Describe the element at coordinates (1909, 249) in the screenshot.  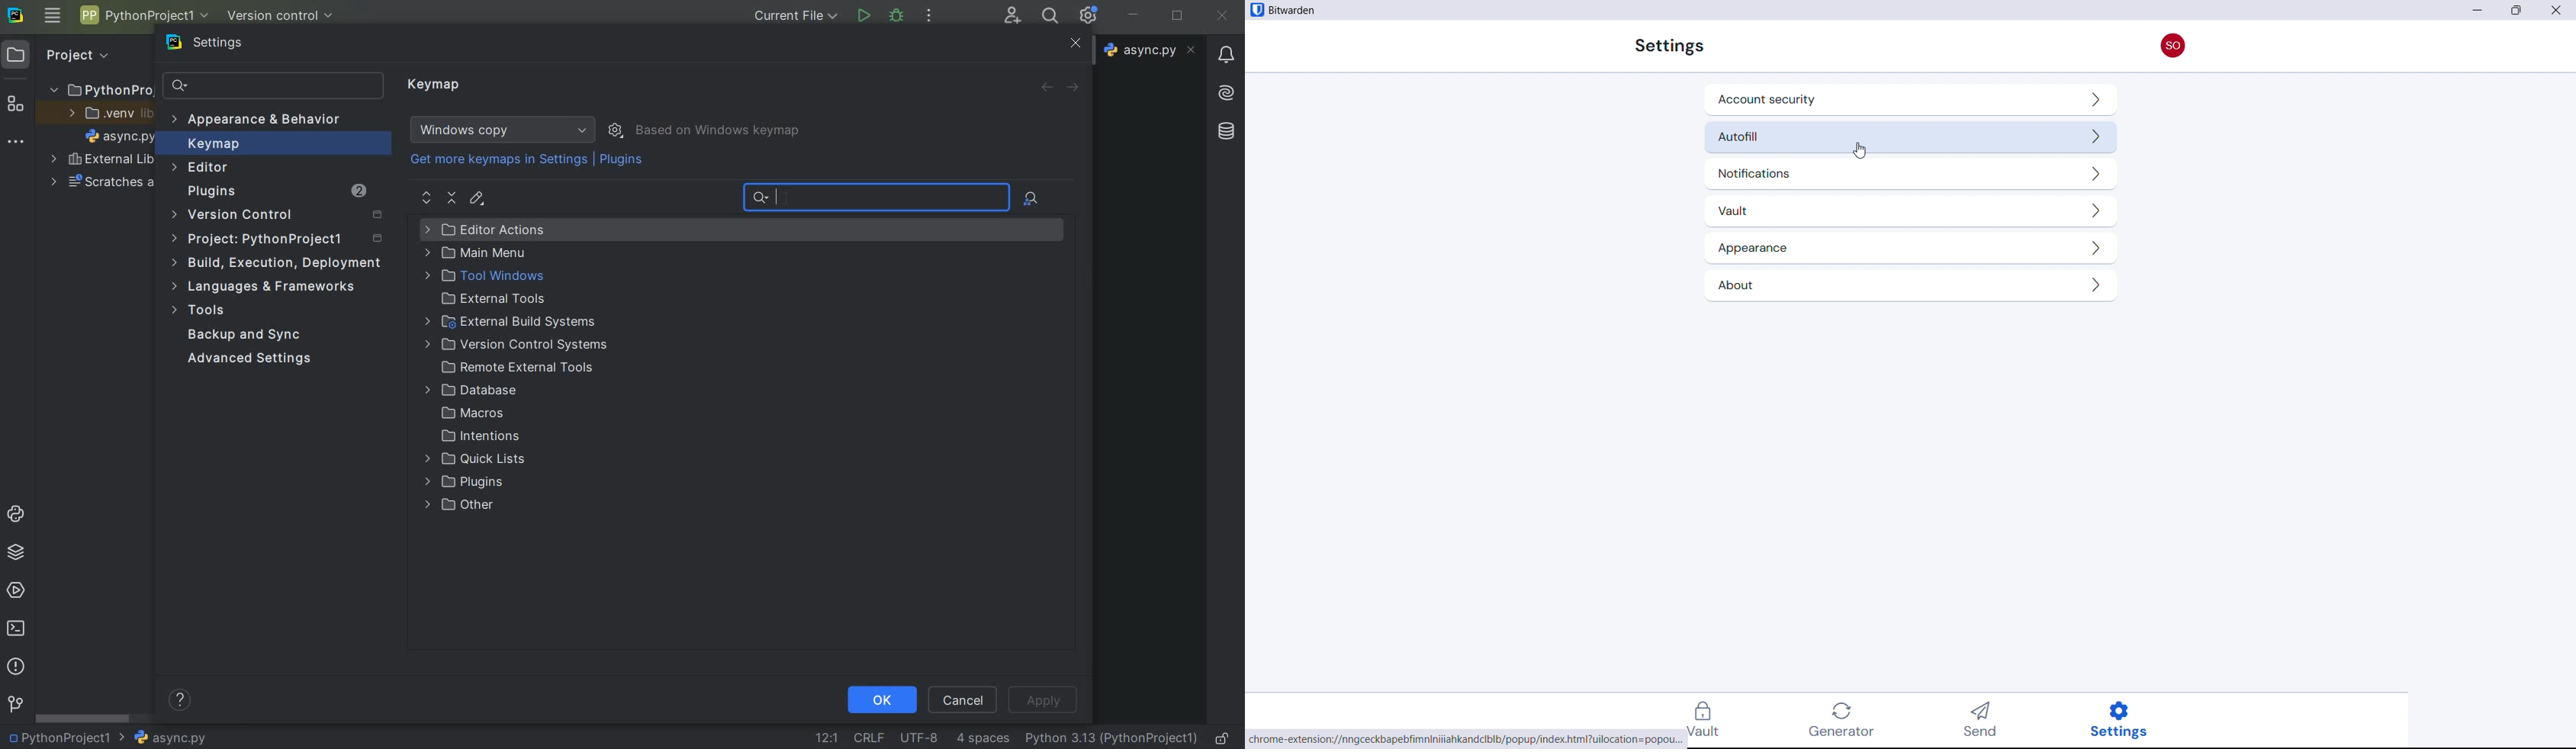
I see `Appearance ` at that location.